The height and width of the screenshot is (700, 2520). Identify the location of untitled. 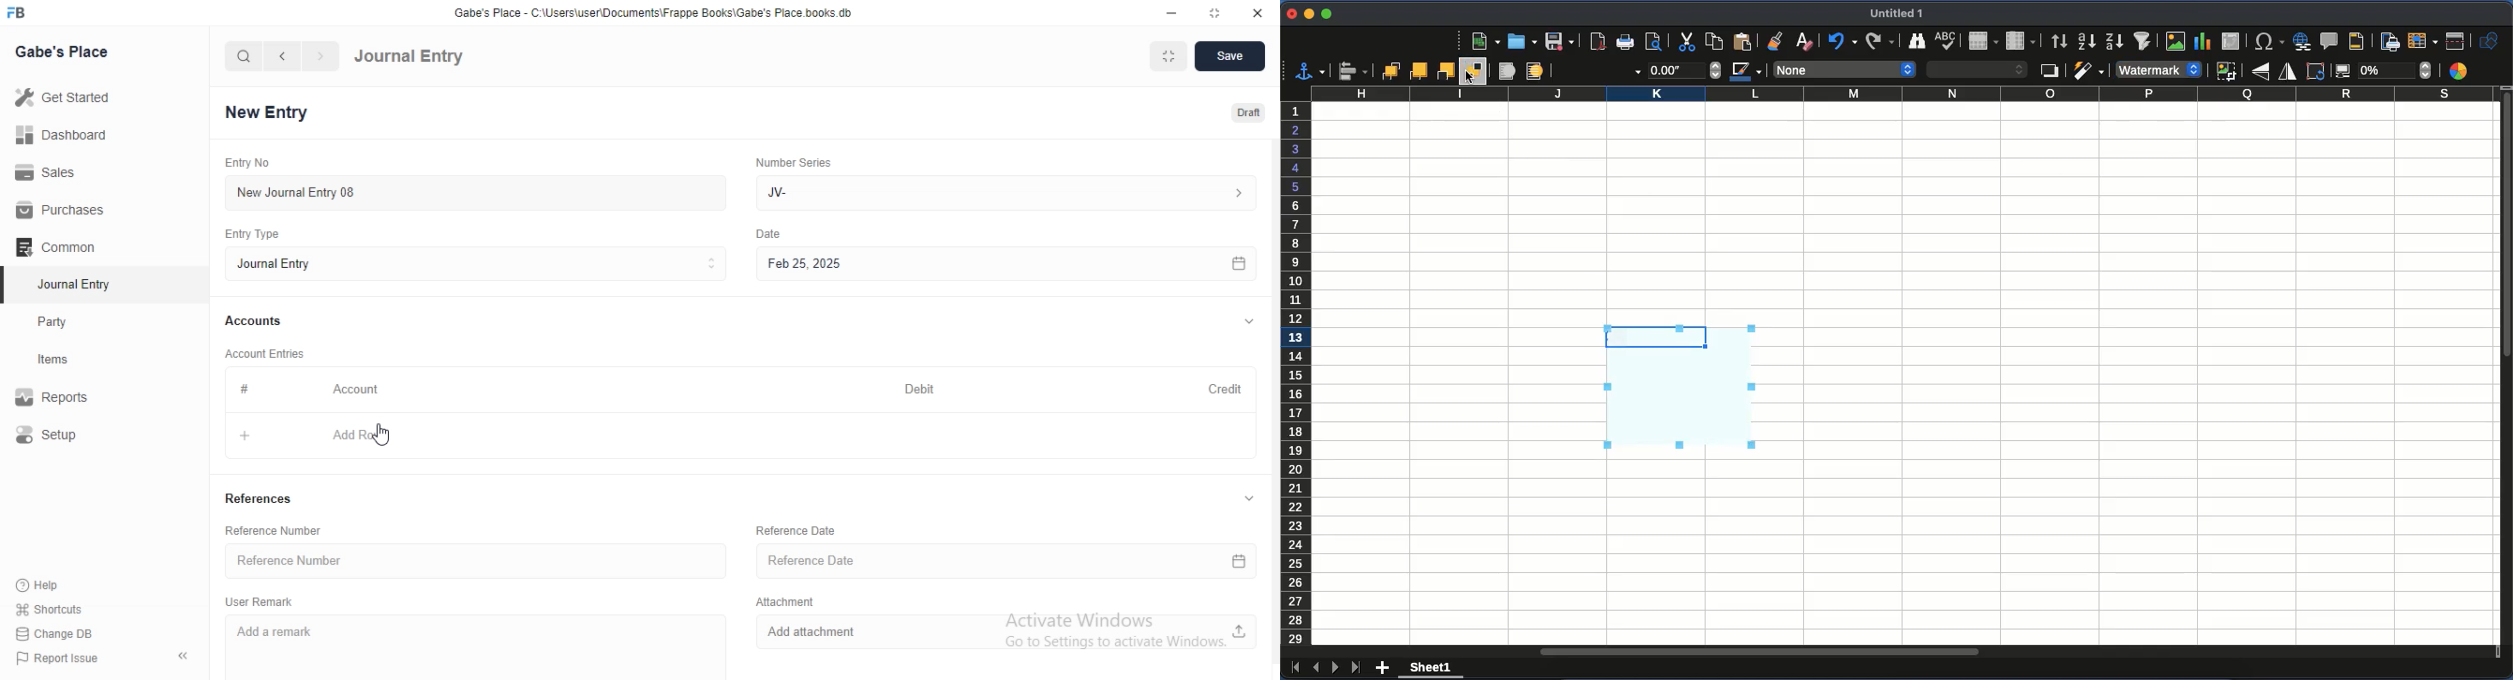
(1896, 13).